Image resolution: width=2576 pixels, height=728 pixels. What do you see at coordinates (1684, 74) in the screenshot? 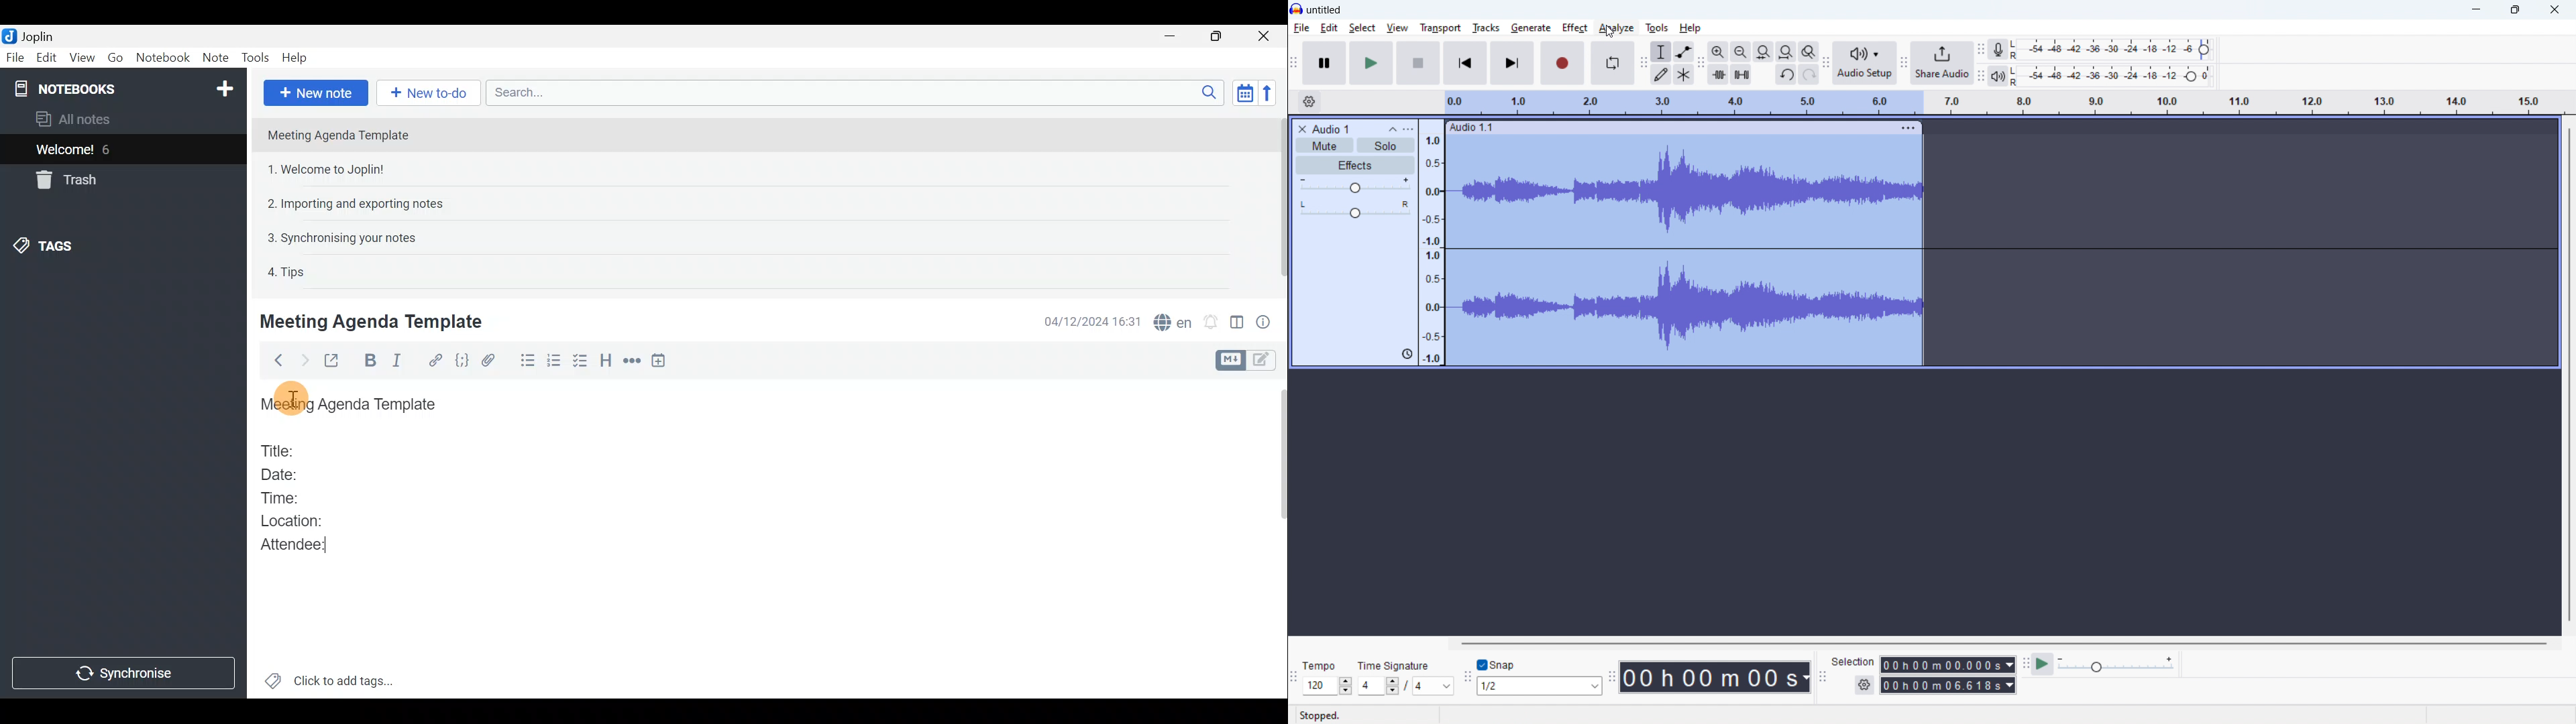
I see `multi tool` at bounding box center [1684, 74].